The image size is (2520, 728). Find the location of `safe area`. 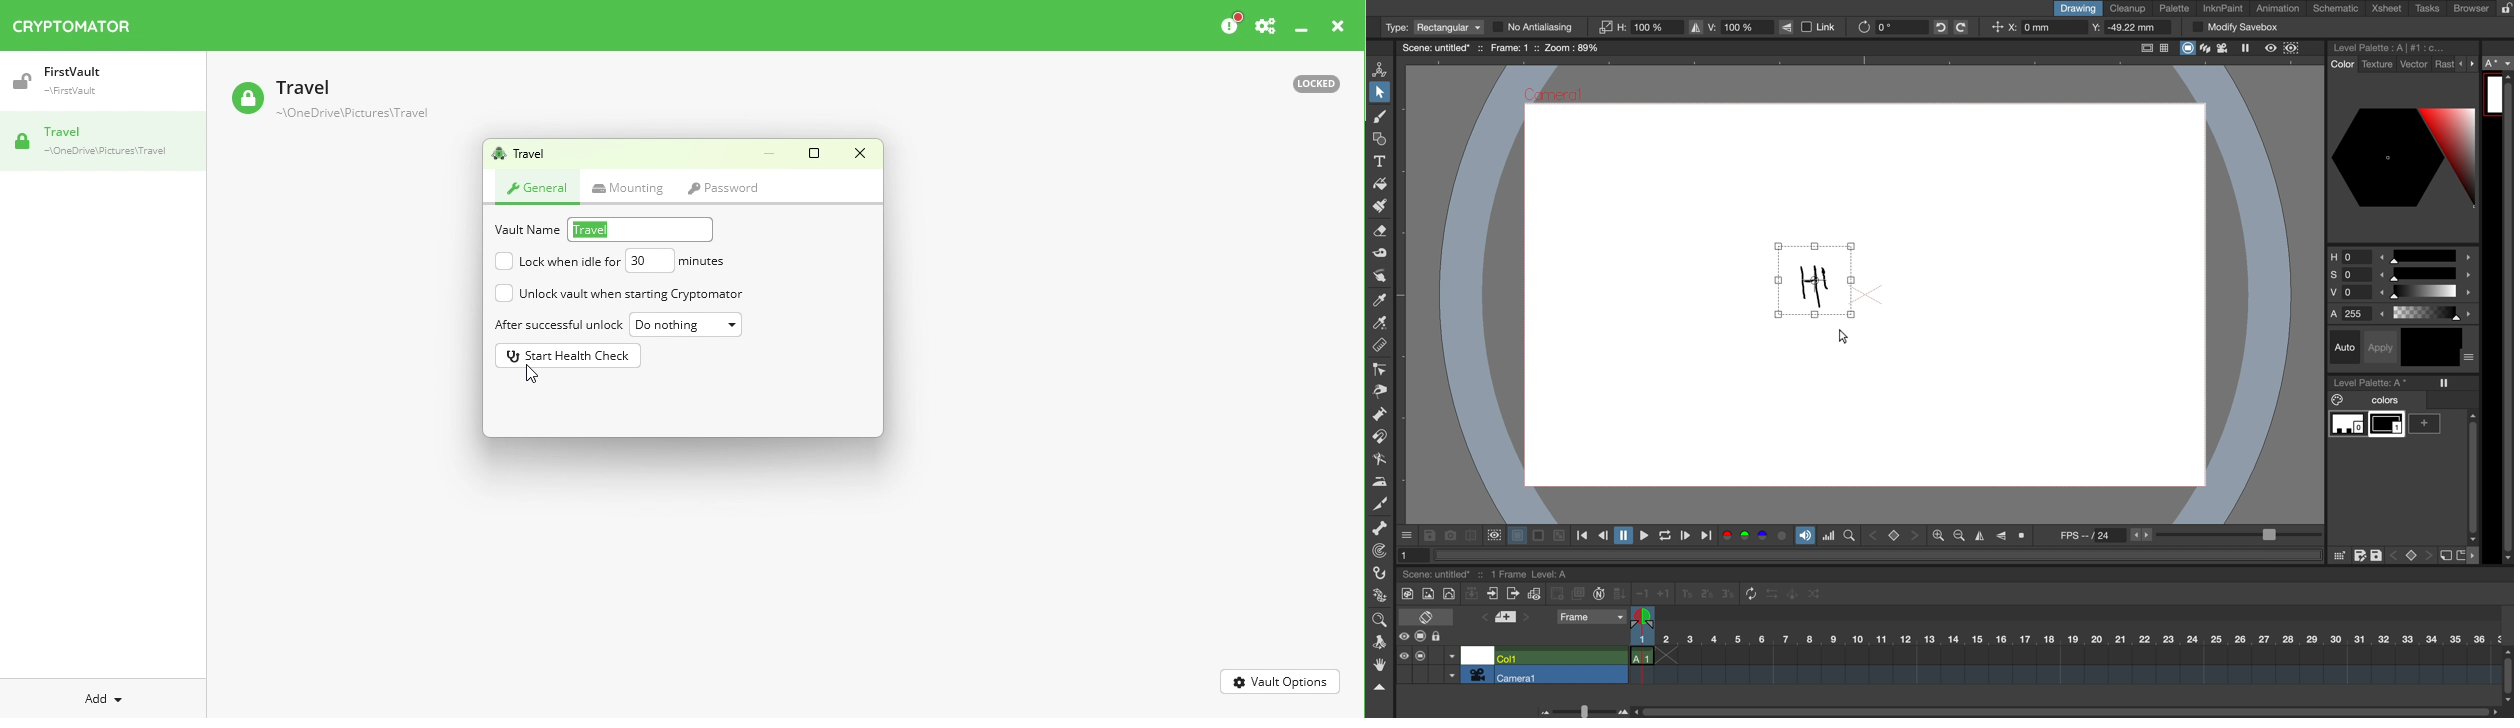

safe area is located at coordinates (2145, 46).